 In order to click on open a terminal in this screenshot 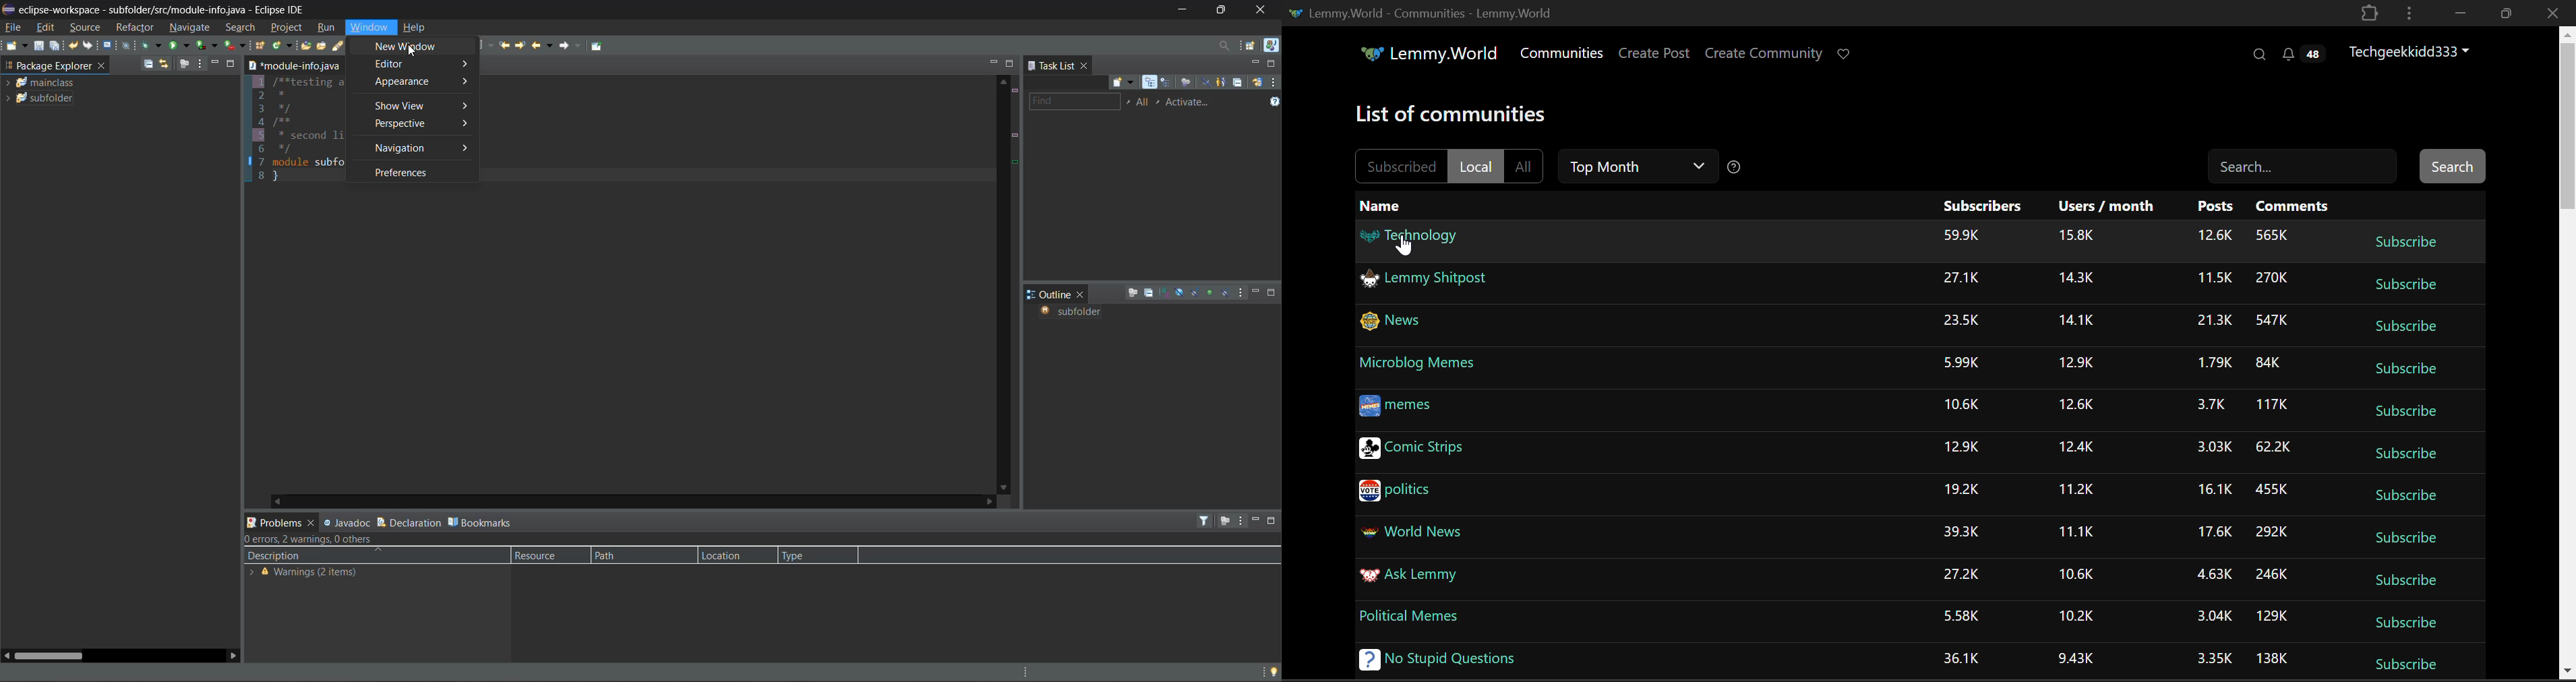, I will do `click(105, 44)`.